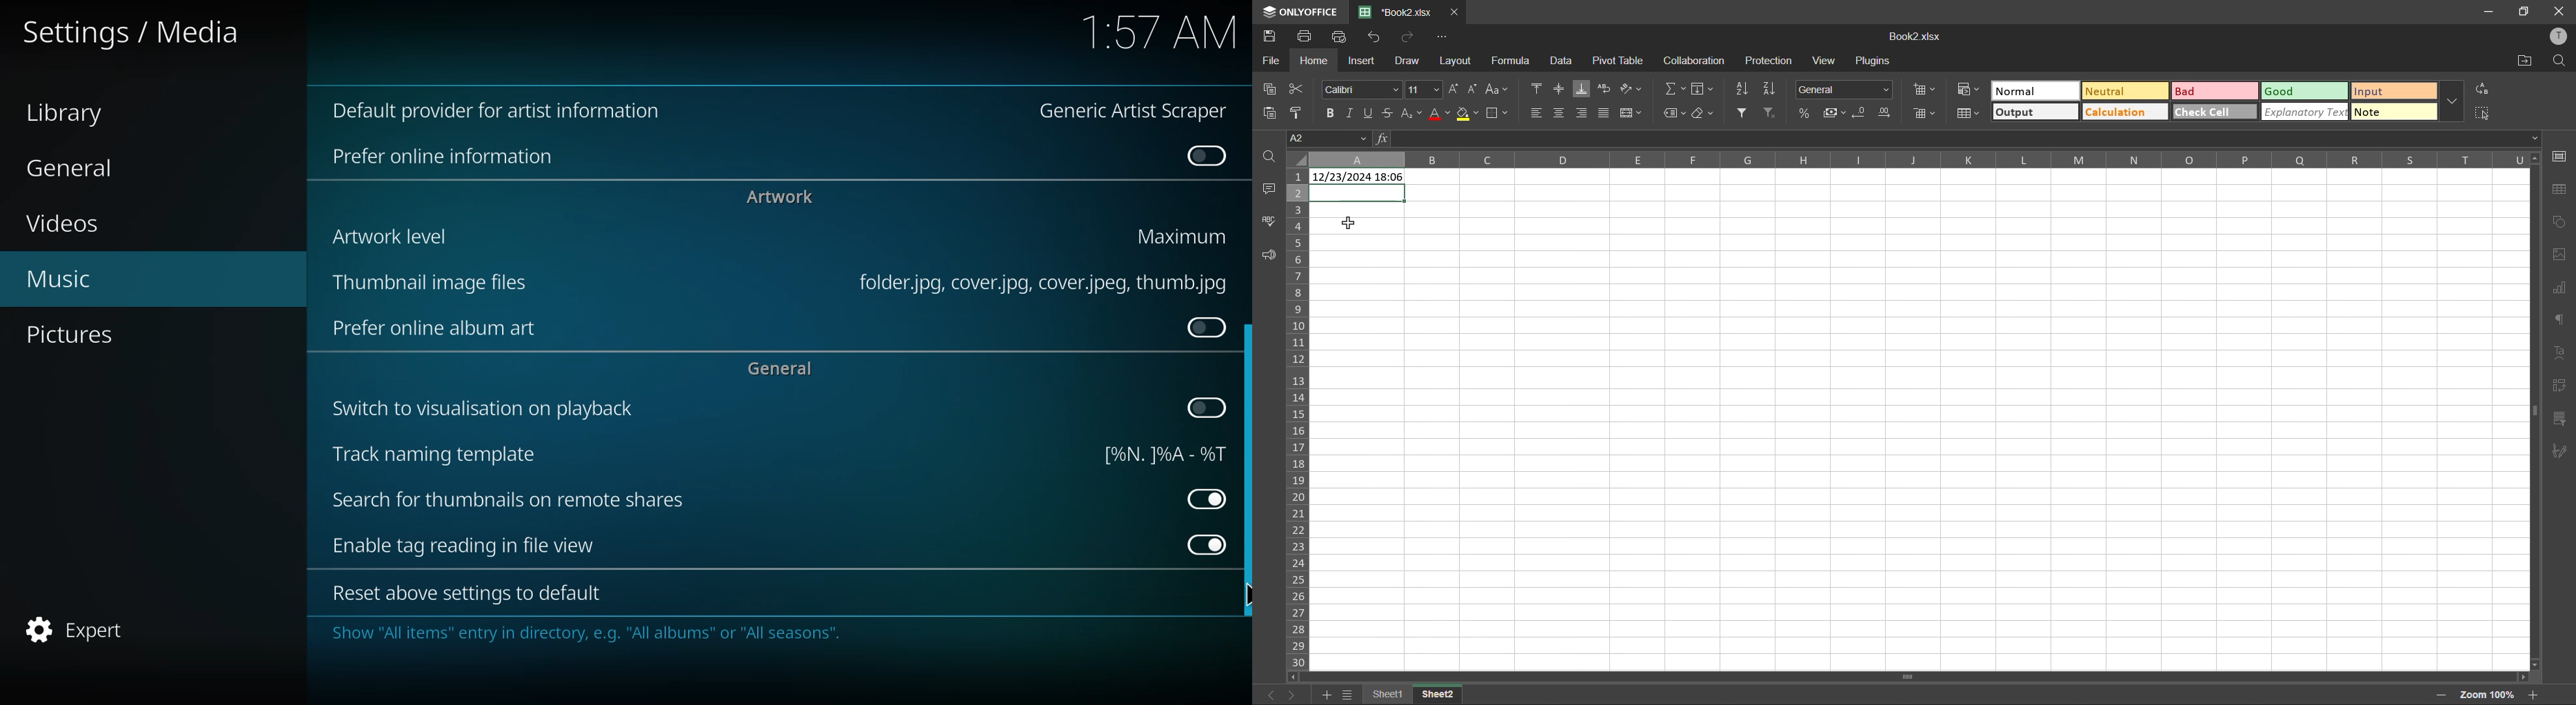 The height and width of the screenshot is (728, 2576). I want to click on close tab, so click(1453, 14).